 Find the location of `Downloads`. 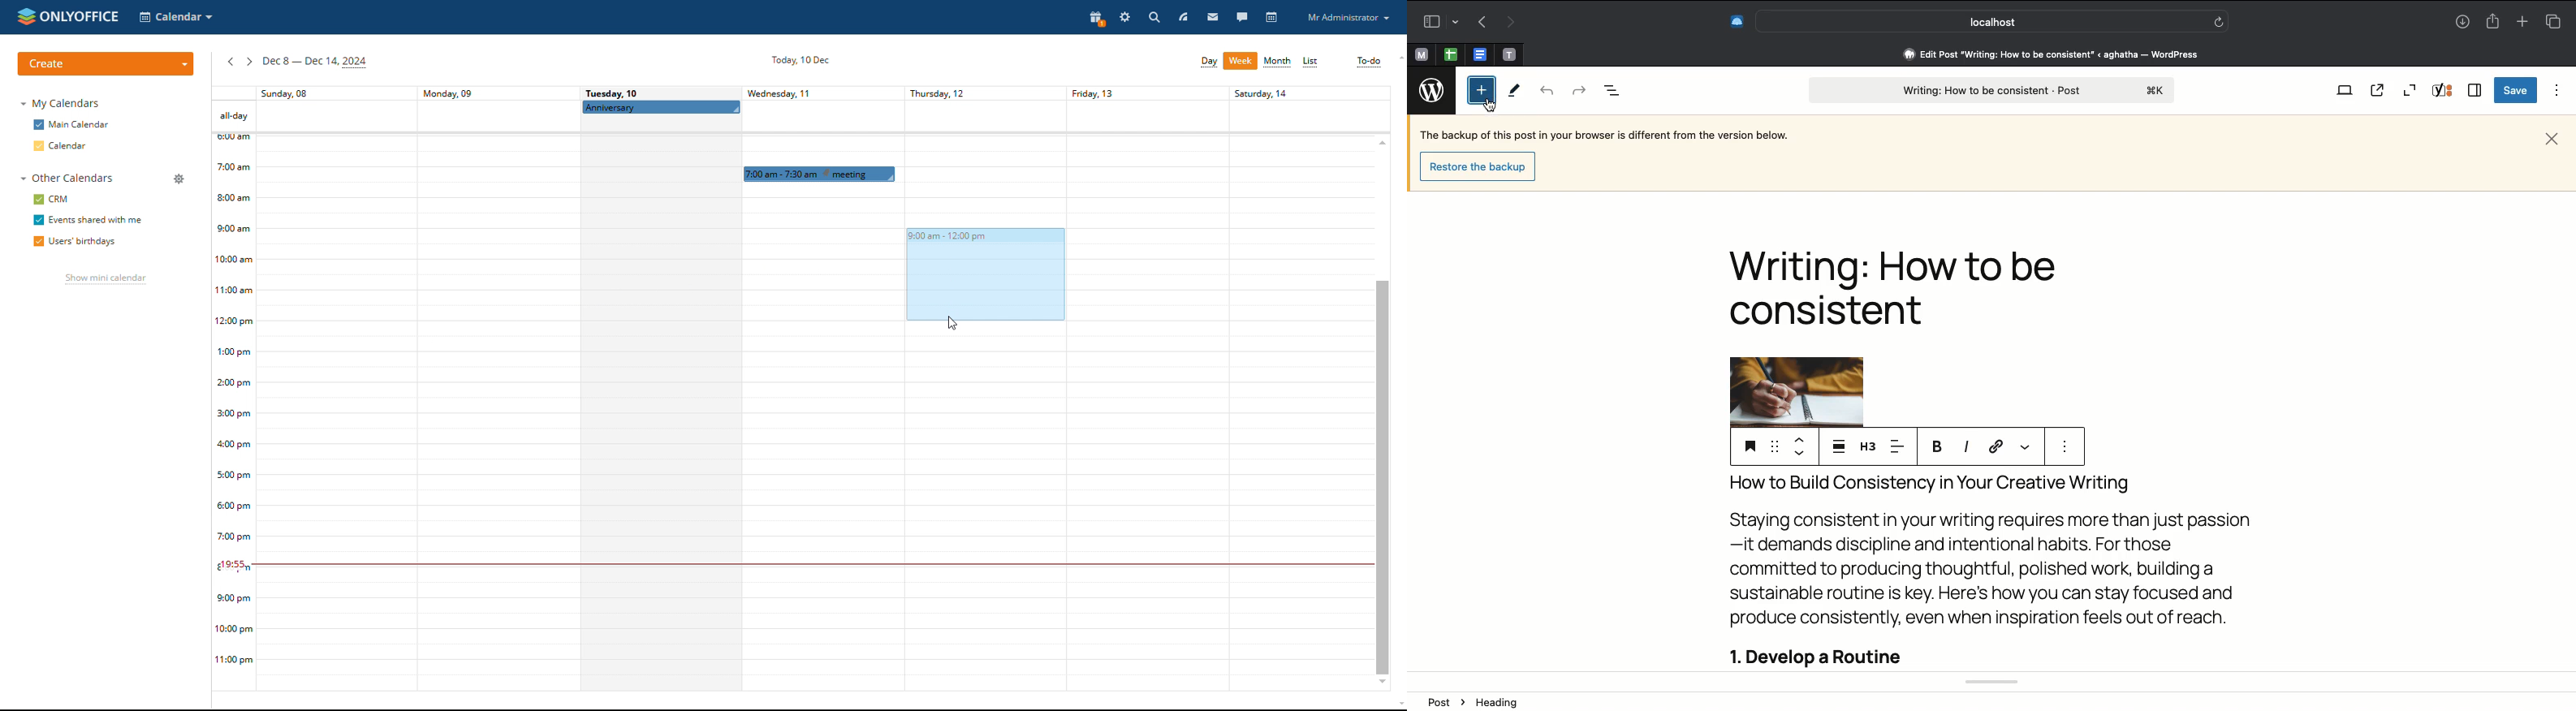

Downloads is located at coordinates (2464, 21).